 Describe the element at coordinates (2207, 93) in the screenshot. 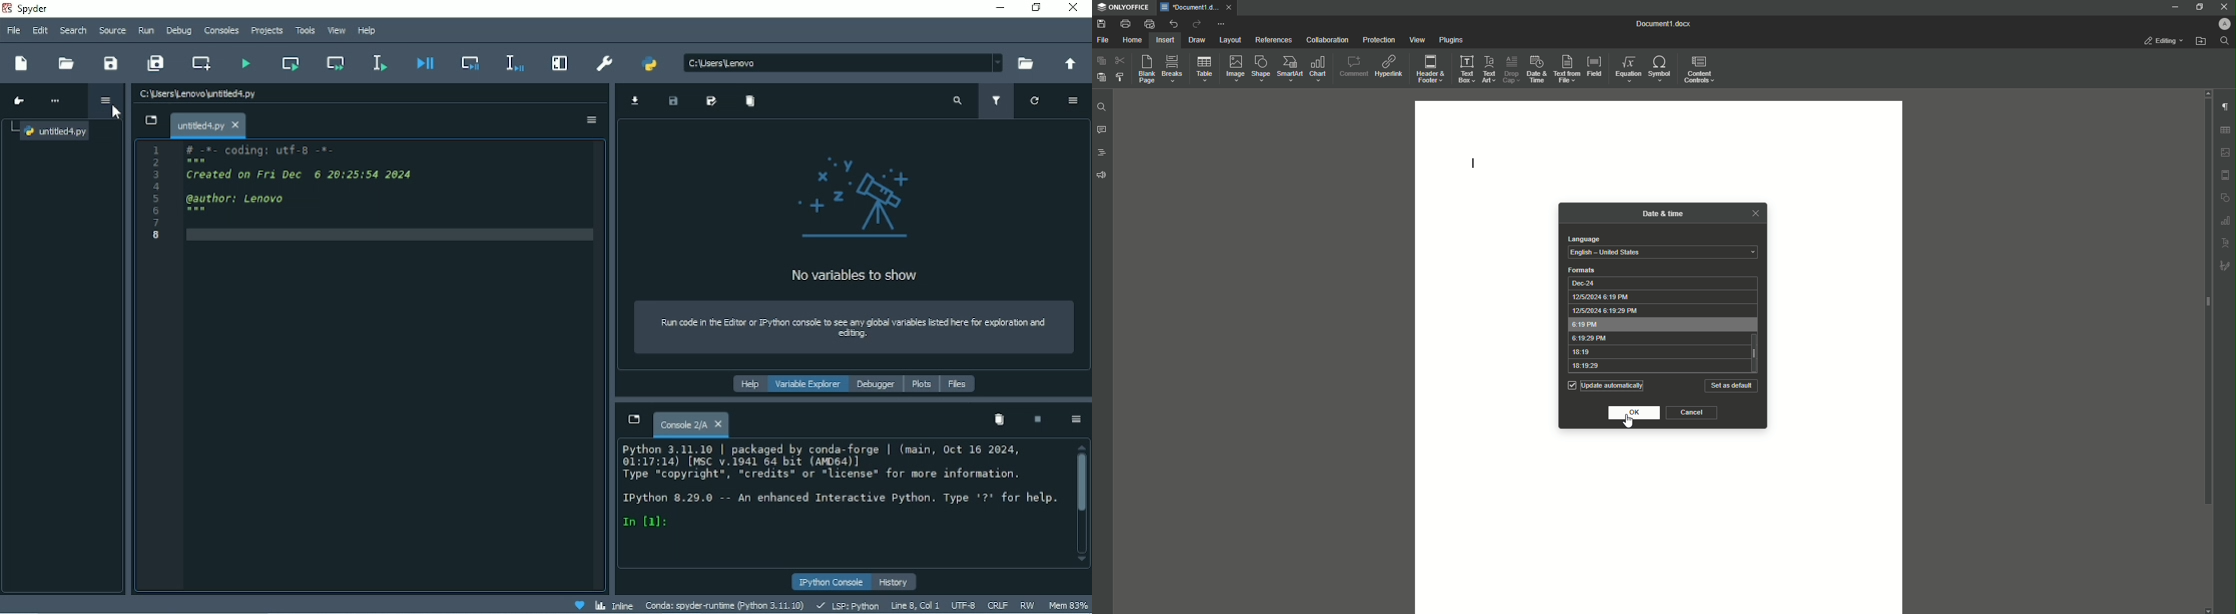

I see `scroll up` at that location.